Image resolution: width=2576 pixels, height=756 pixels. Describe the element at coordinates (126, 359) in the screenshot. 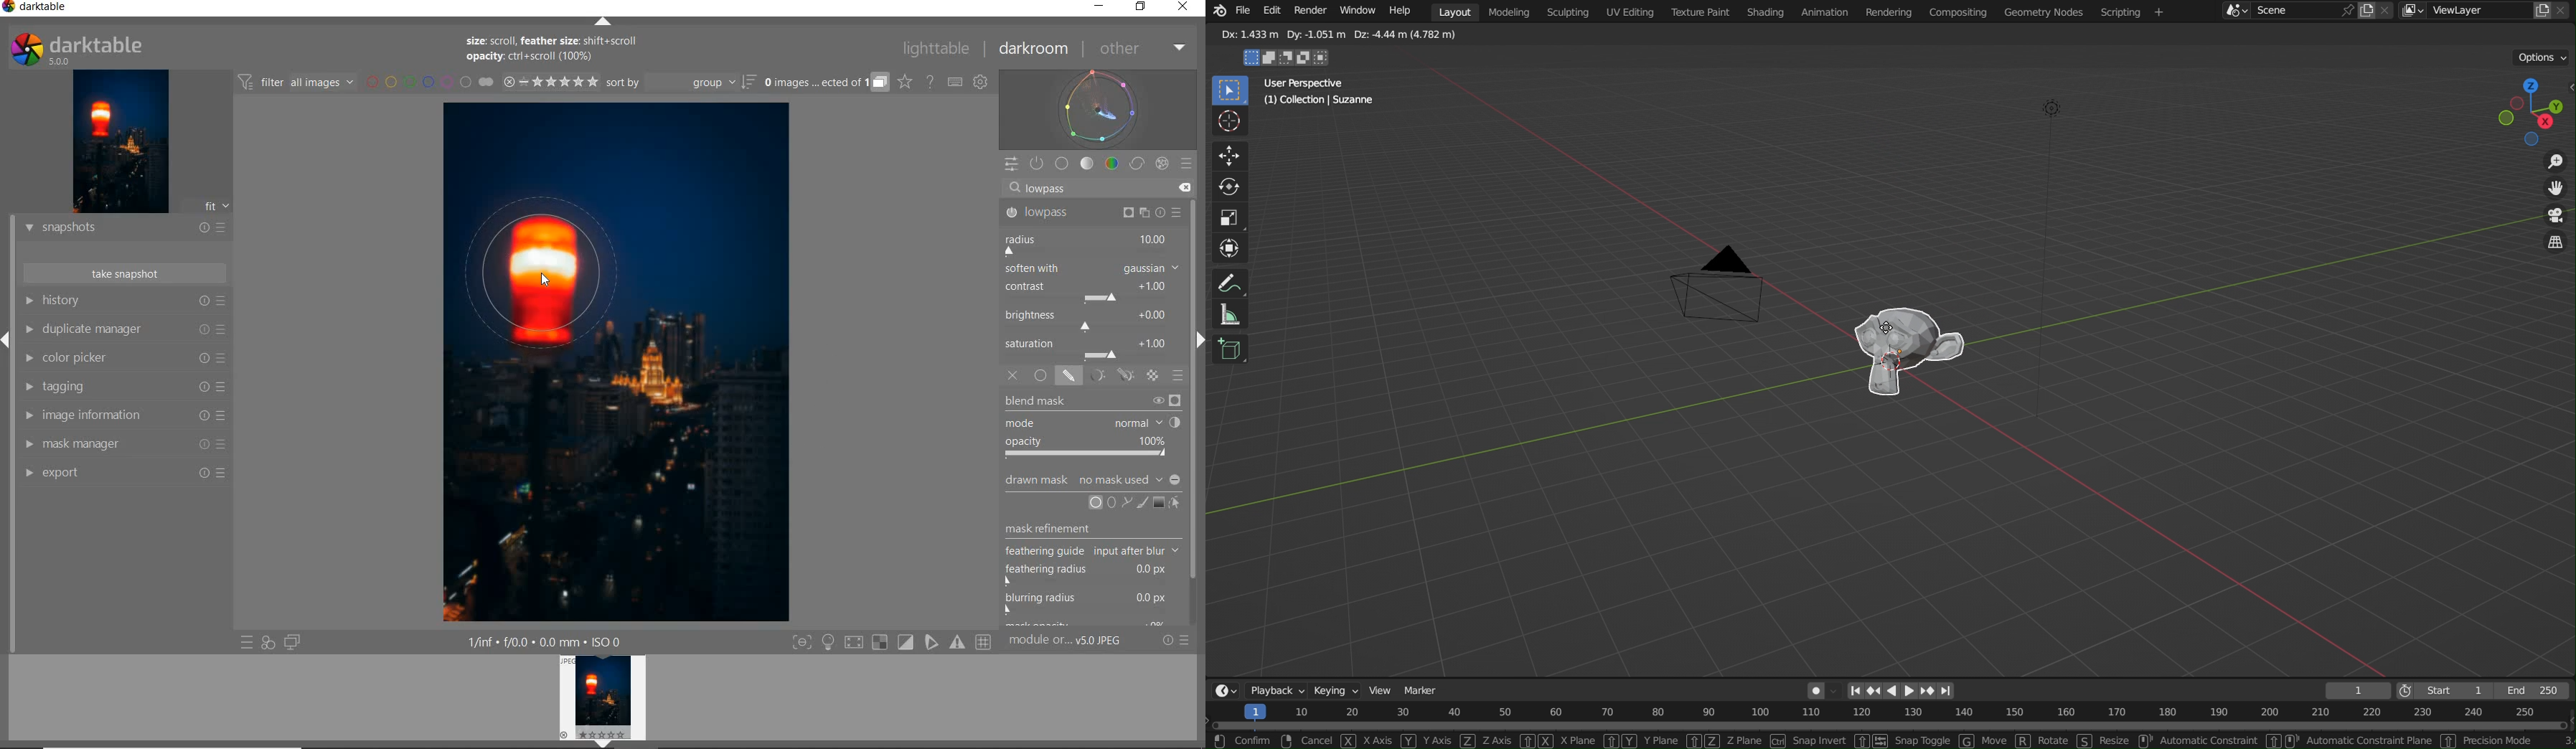

I see `COLOR PICKER` at that location.